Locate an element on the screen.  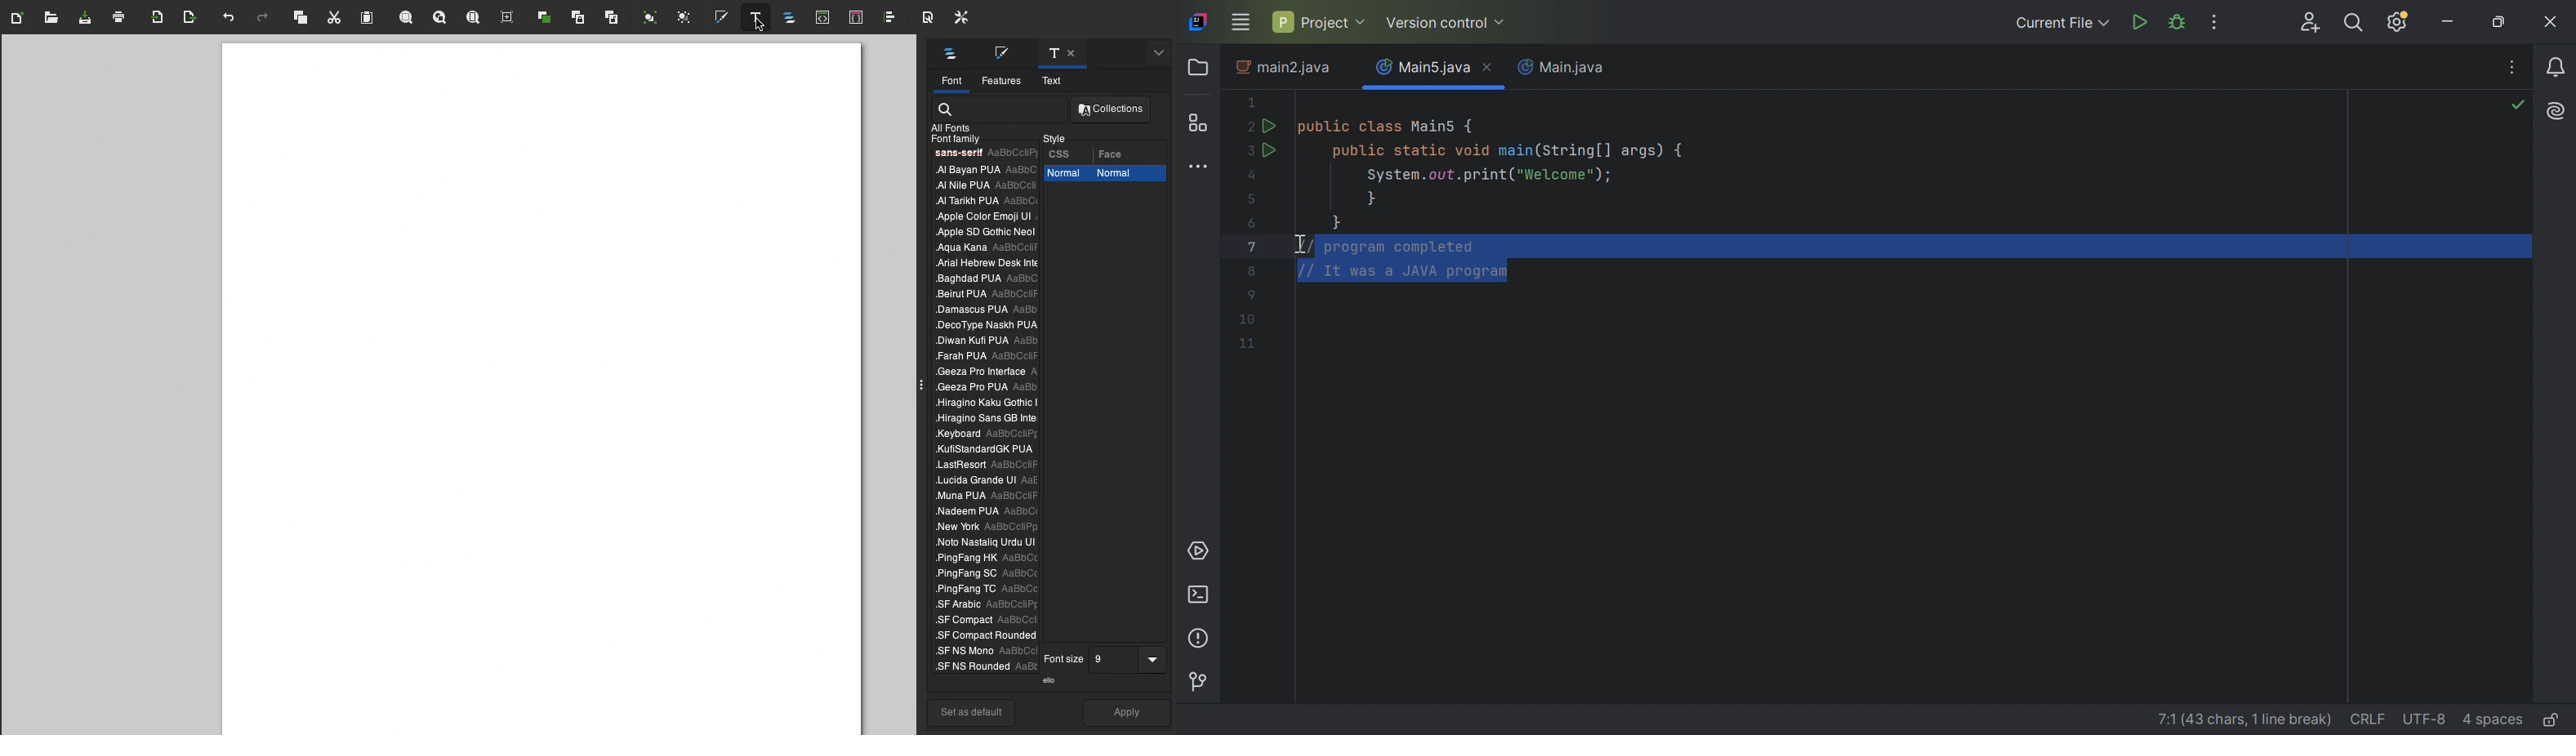
.Sf NS Rounded is located at coordinates (983, 666).